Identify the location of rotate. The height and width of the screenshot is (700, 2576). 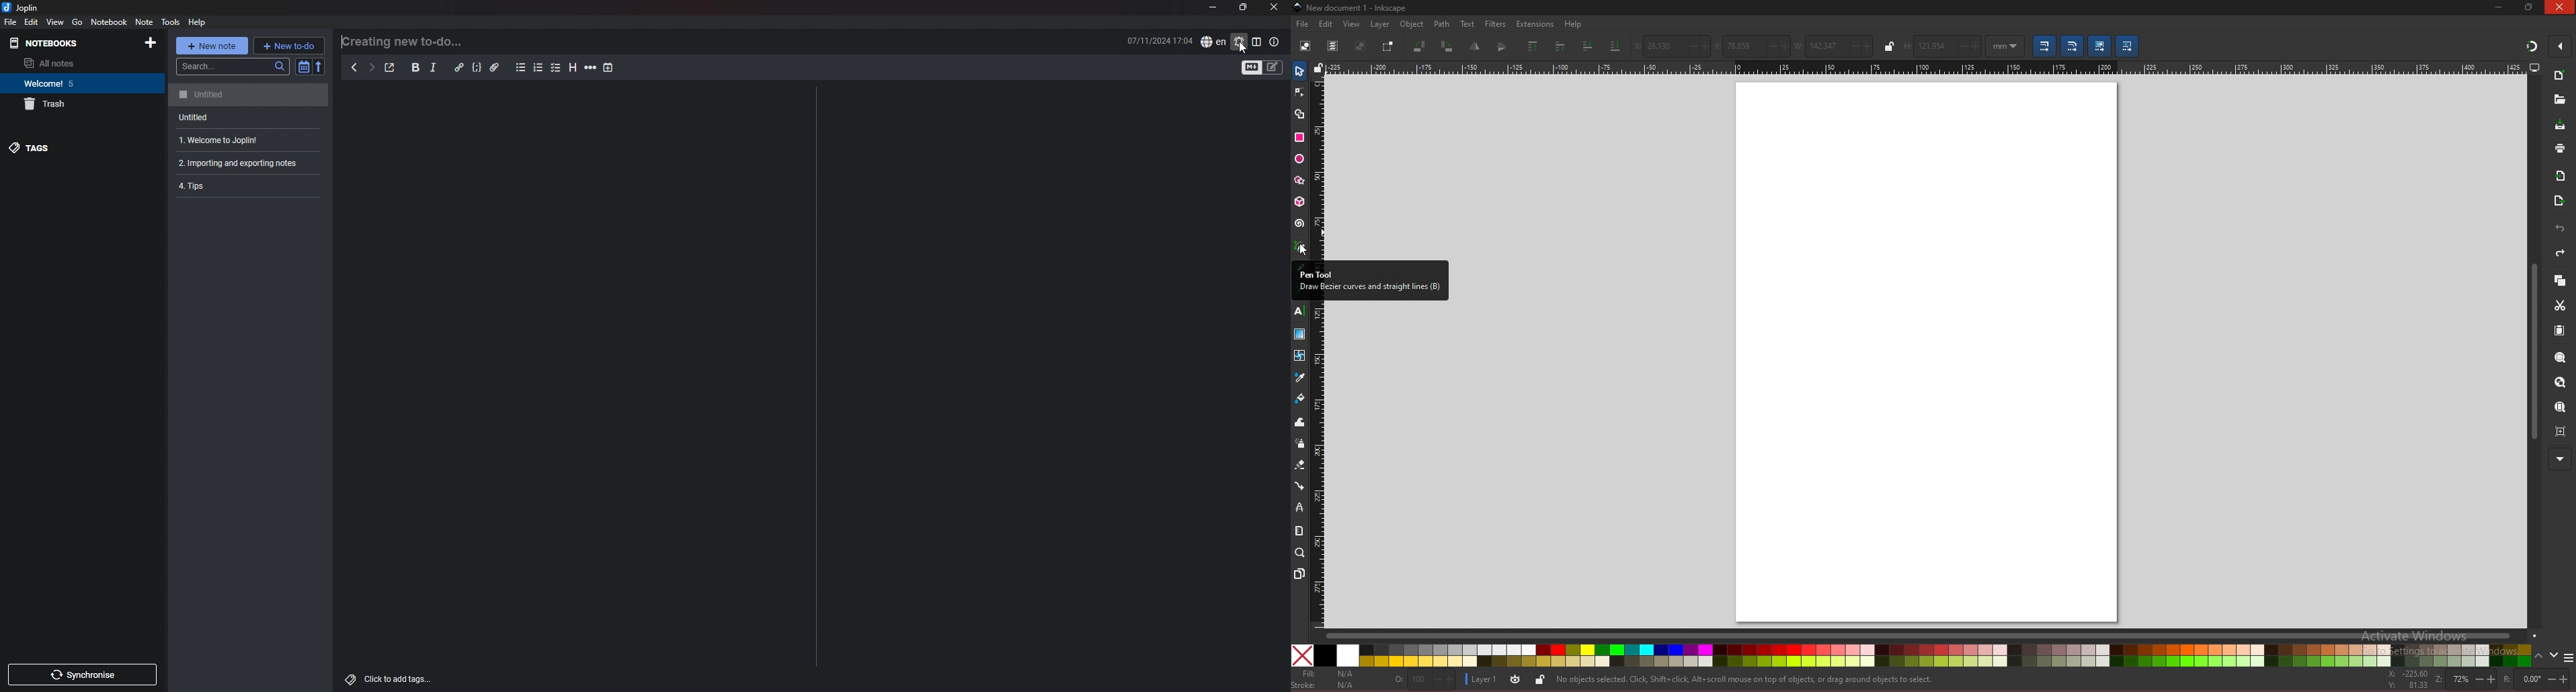
(2534, 679).